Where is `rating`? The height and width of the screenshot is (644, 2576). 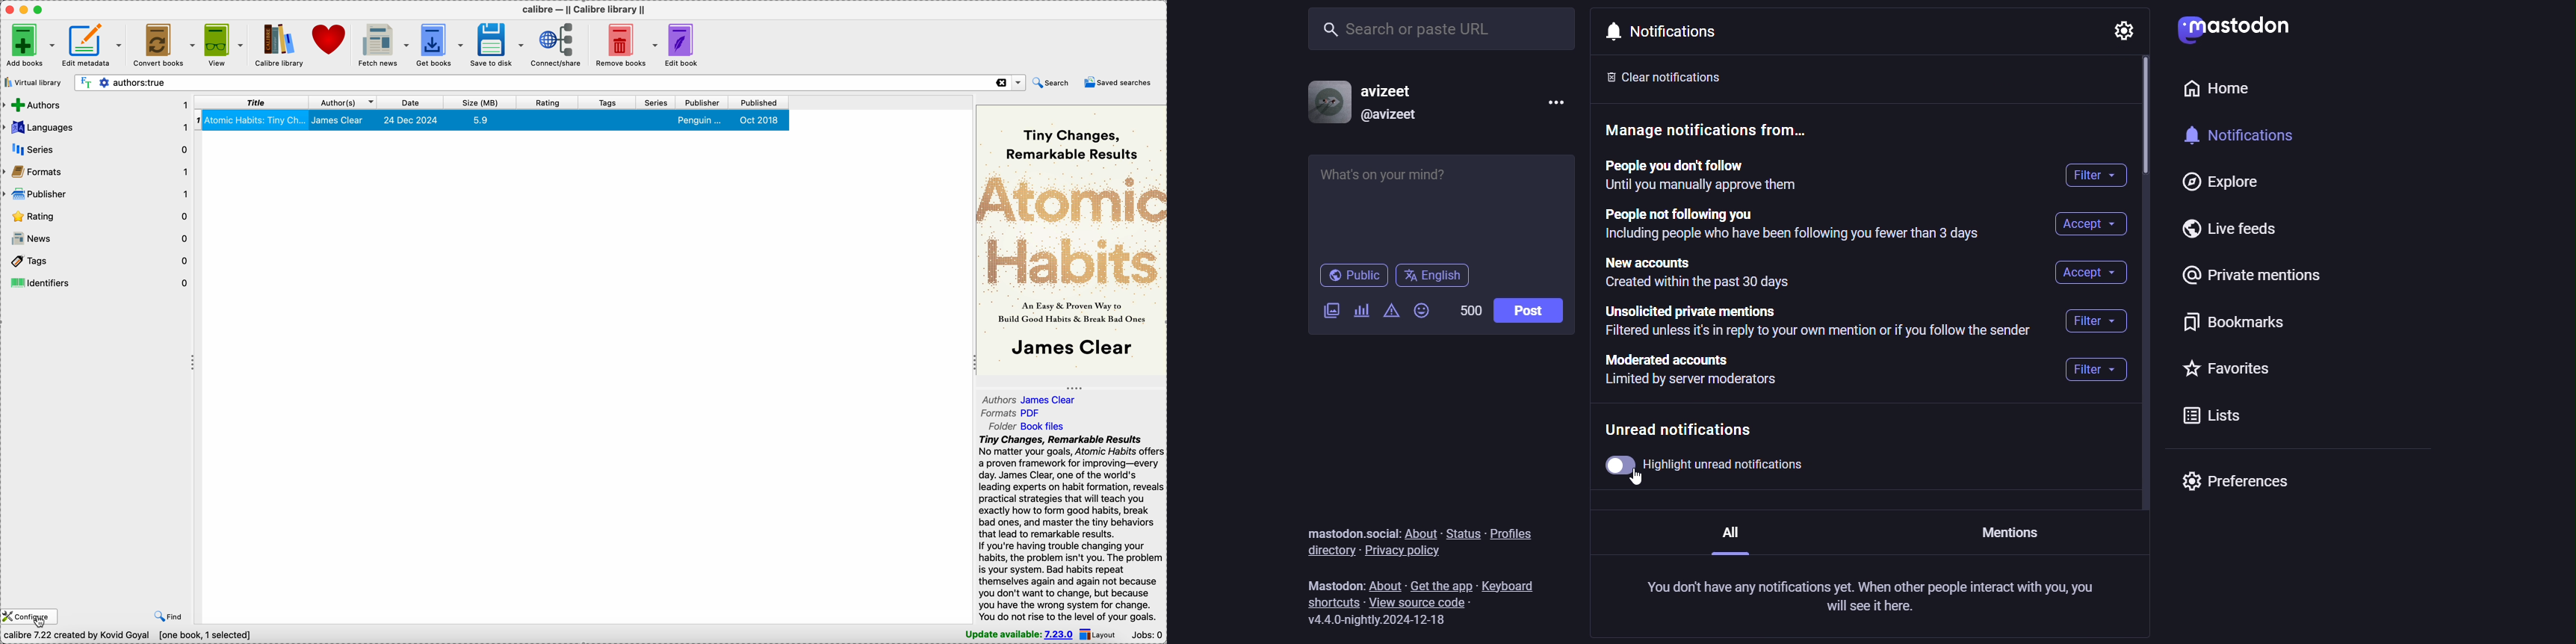 rating is located at coordinates (97, 216).